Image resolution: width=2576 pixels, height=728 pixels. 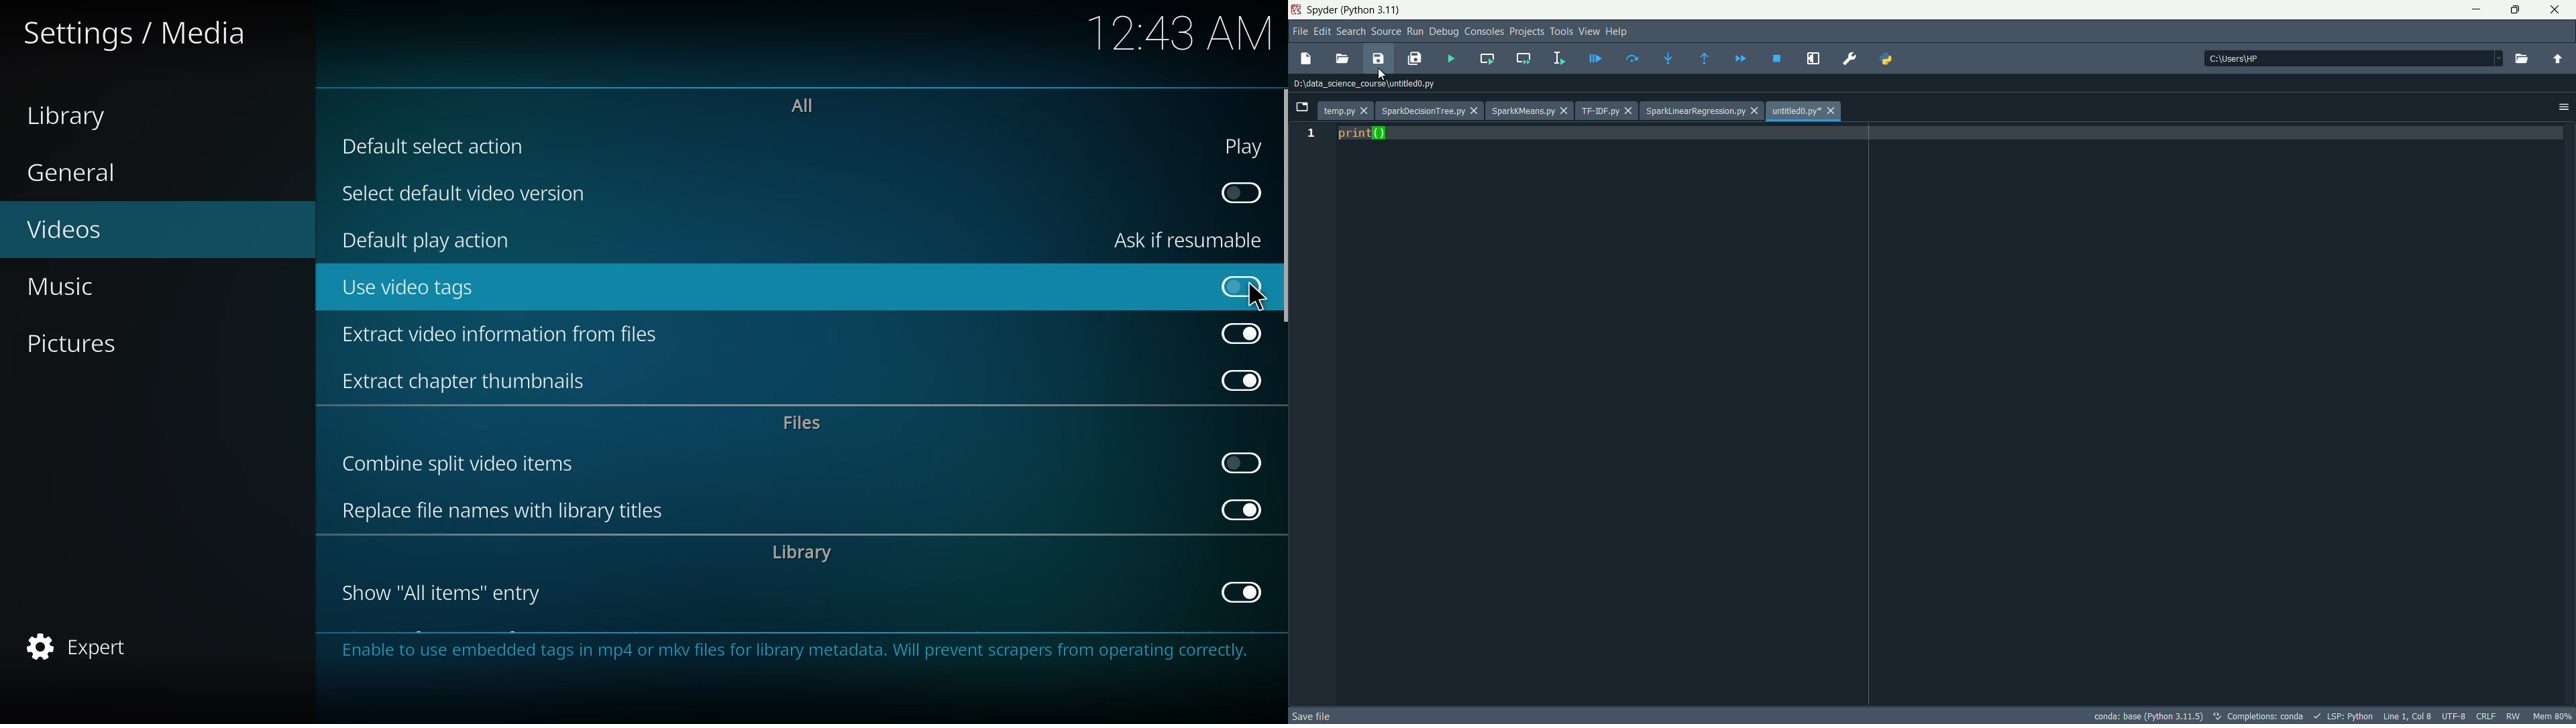 I want to click on enabled, so click(x=1242, y=592).